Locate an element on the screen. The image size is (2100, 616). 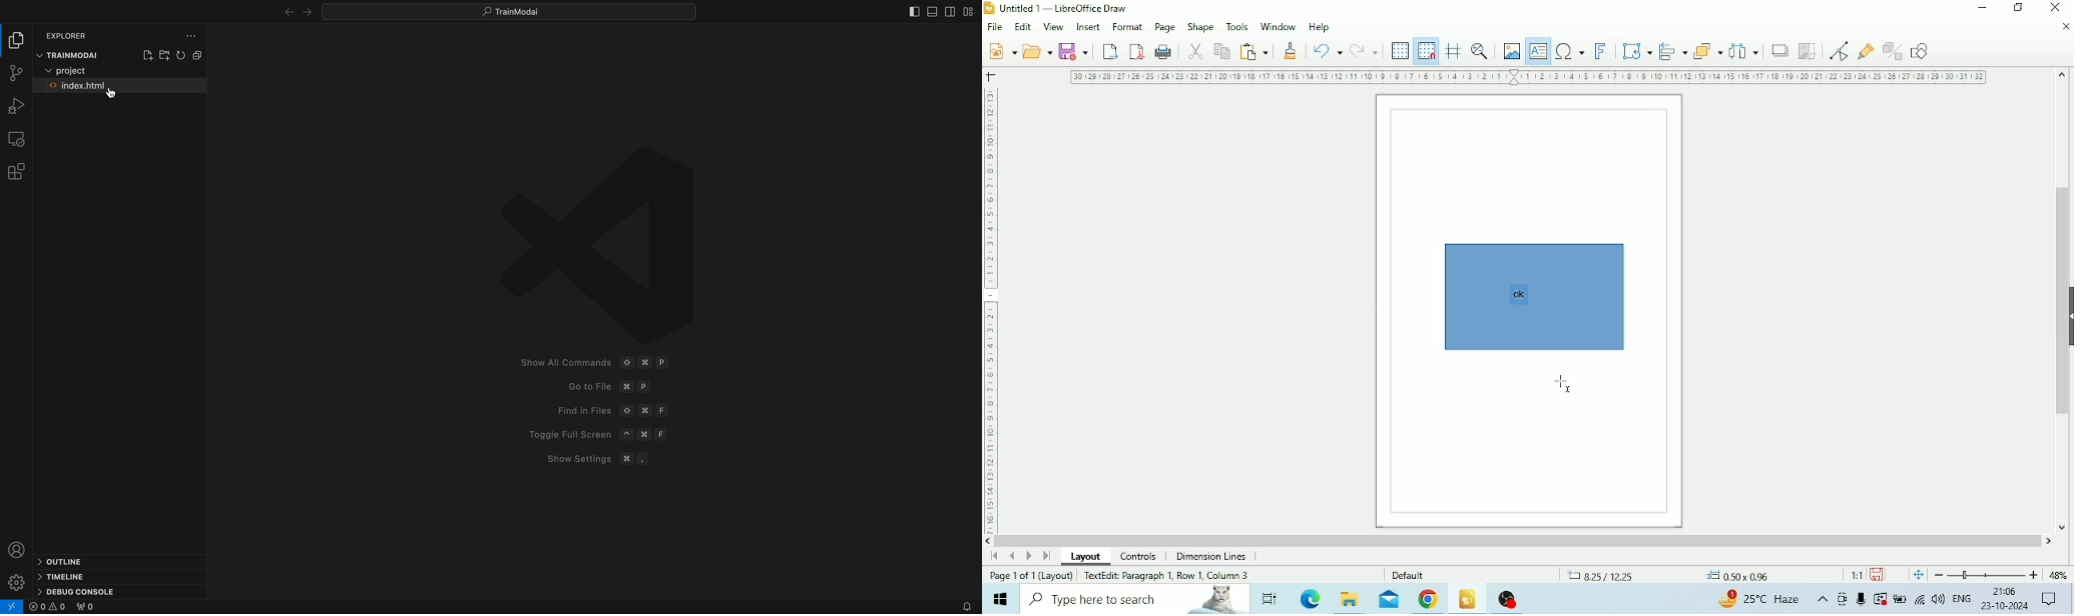
Time is located at coordinates (2004, 591).